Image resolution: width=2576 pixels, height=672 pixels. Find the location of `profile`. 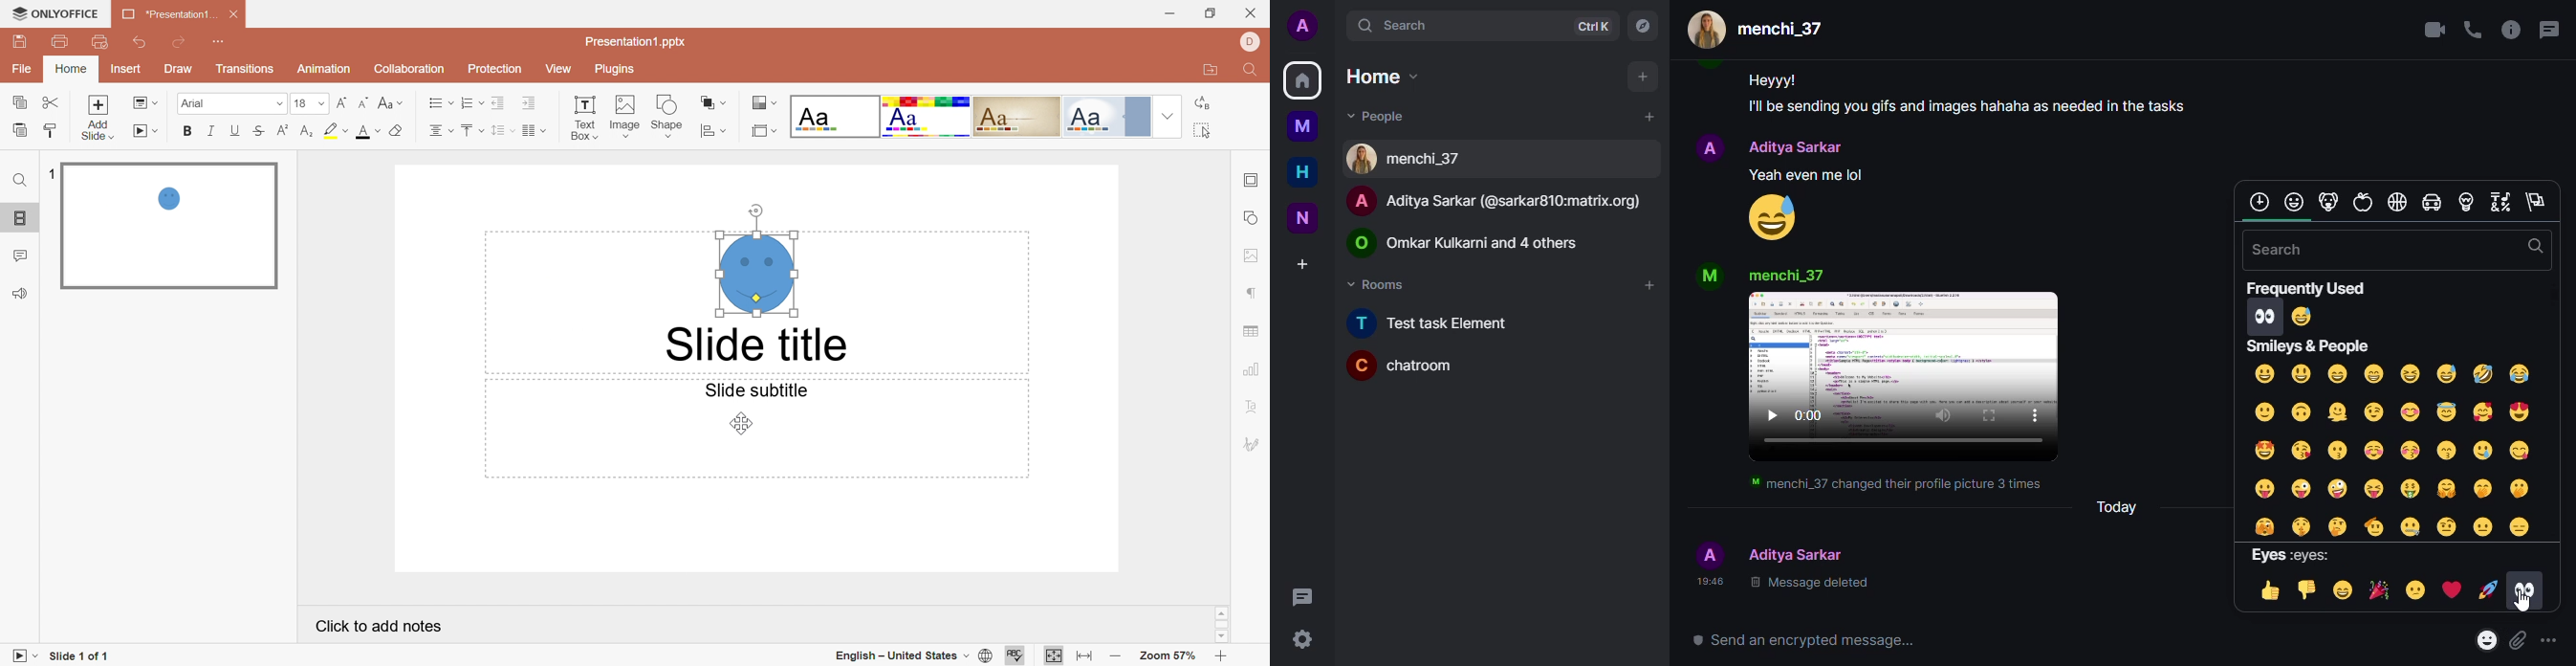

profile is located at coordinates (1302, 26).